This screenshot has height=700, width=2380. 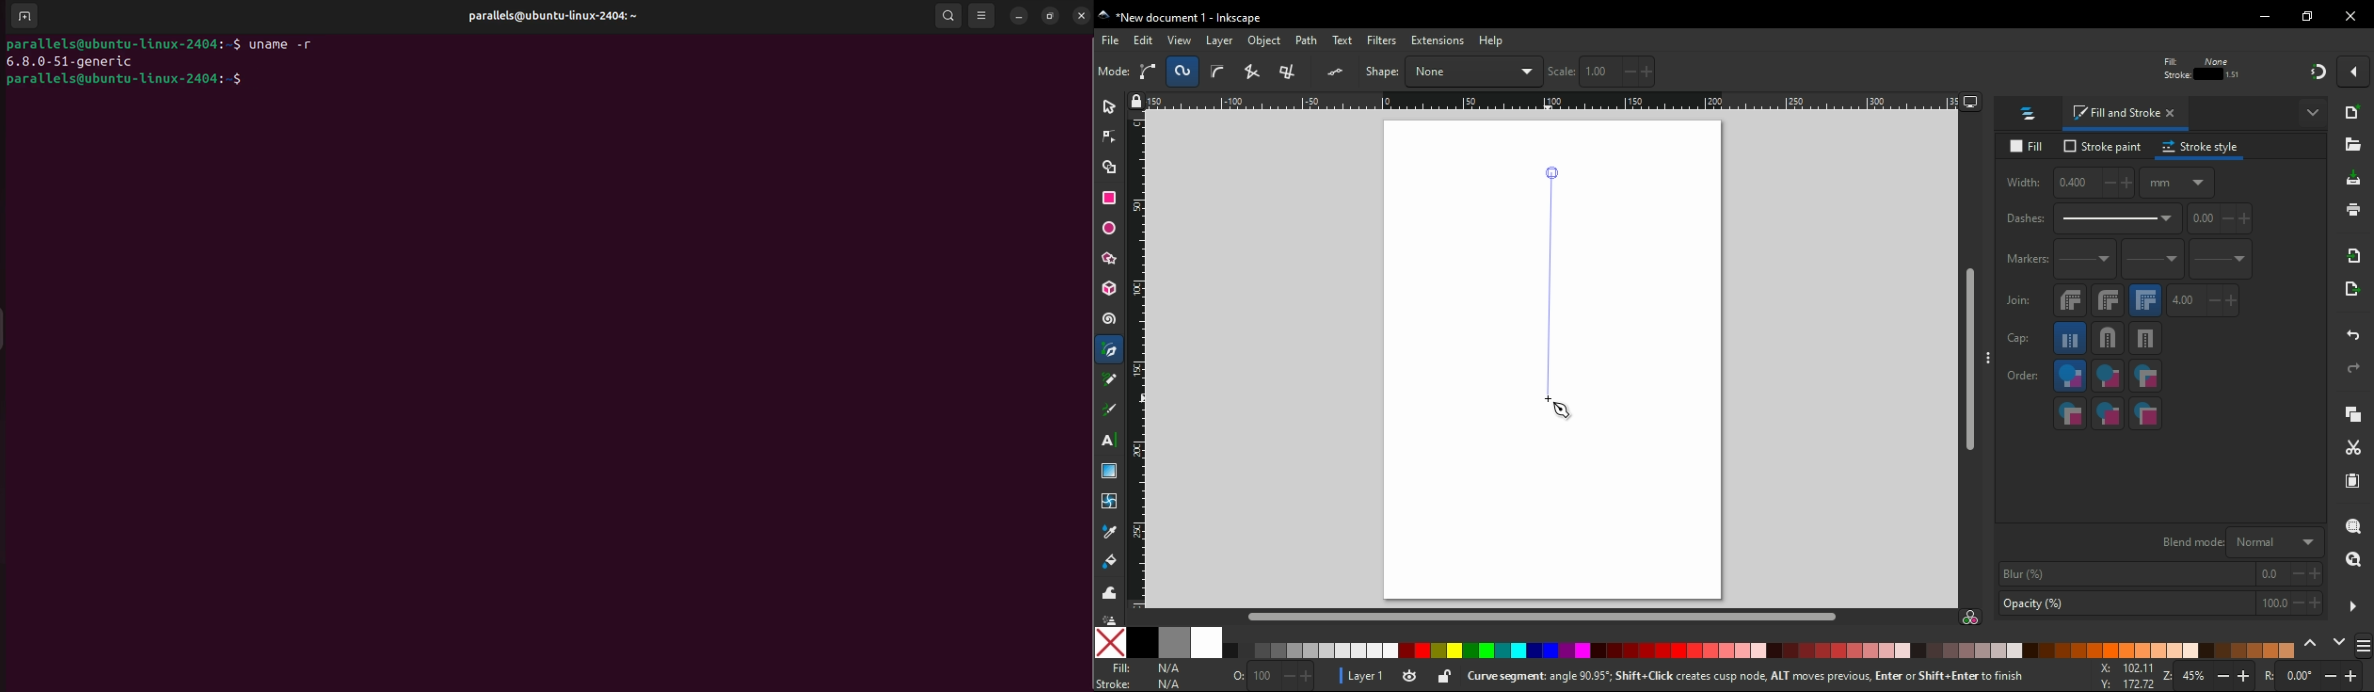 I want to click on edit, so click(x=1144, y=40).